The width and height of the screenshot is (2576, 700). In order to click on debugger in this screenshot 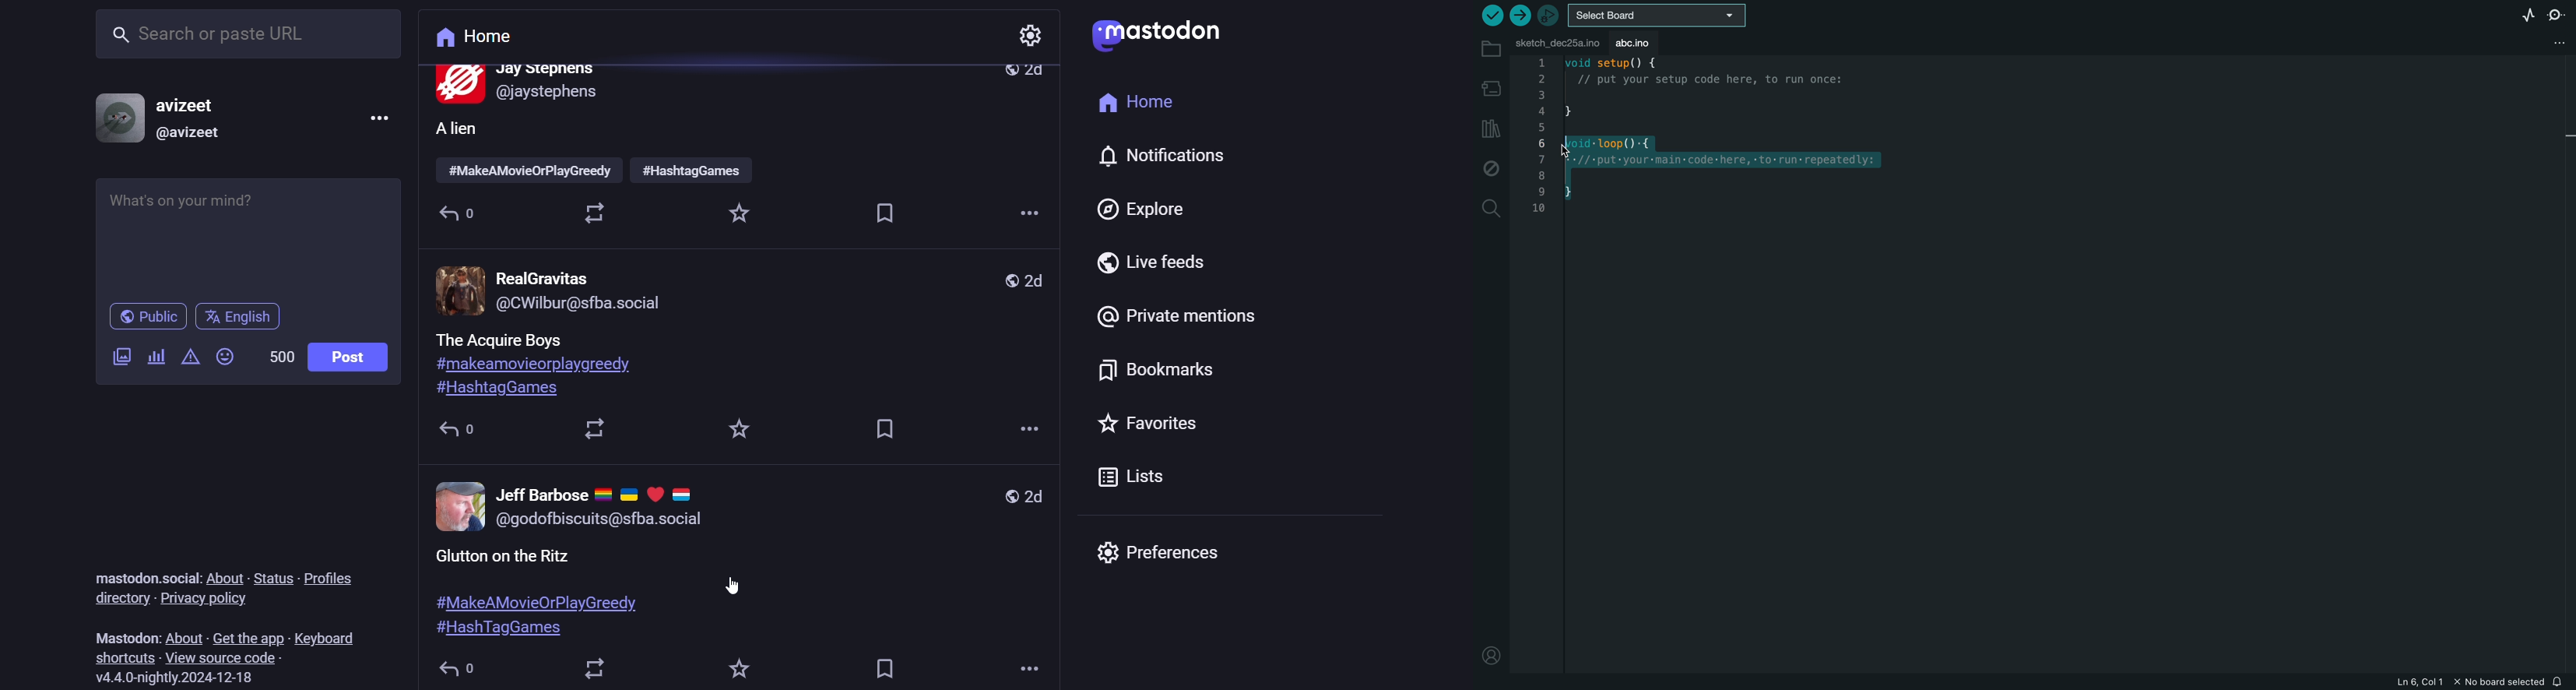, I will do `click(1549, 14)`.